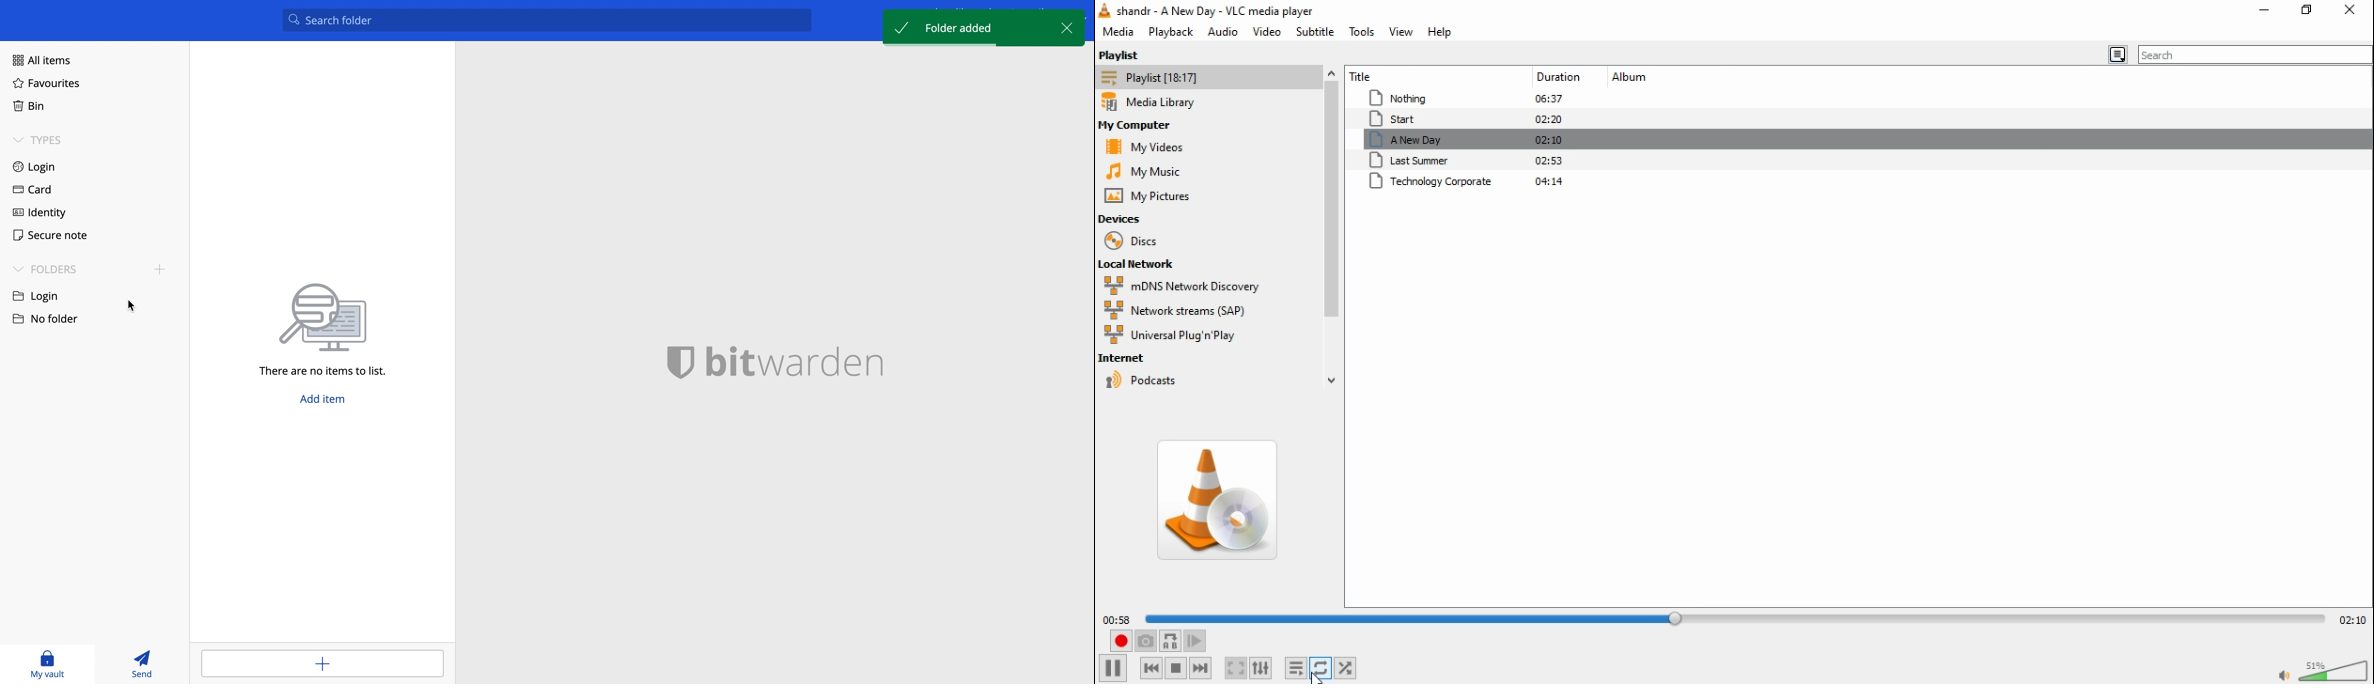 The image size is (2380, 700). Describe the element at coordinates (1265, 666) in the screenshot. I see `show extended settings` at that location.